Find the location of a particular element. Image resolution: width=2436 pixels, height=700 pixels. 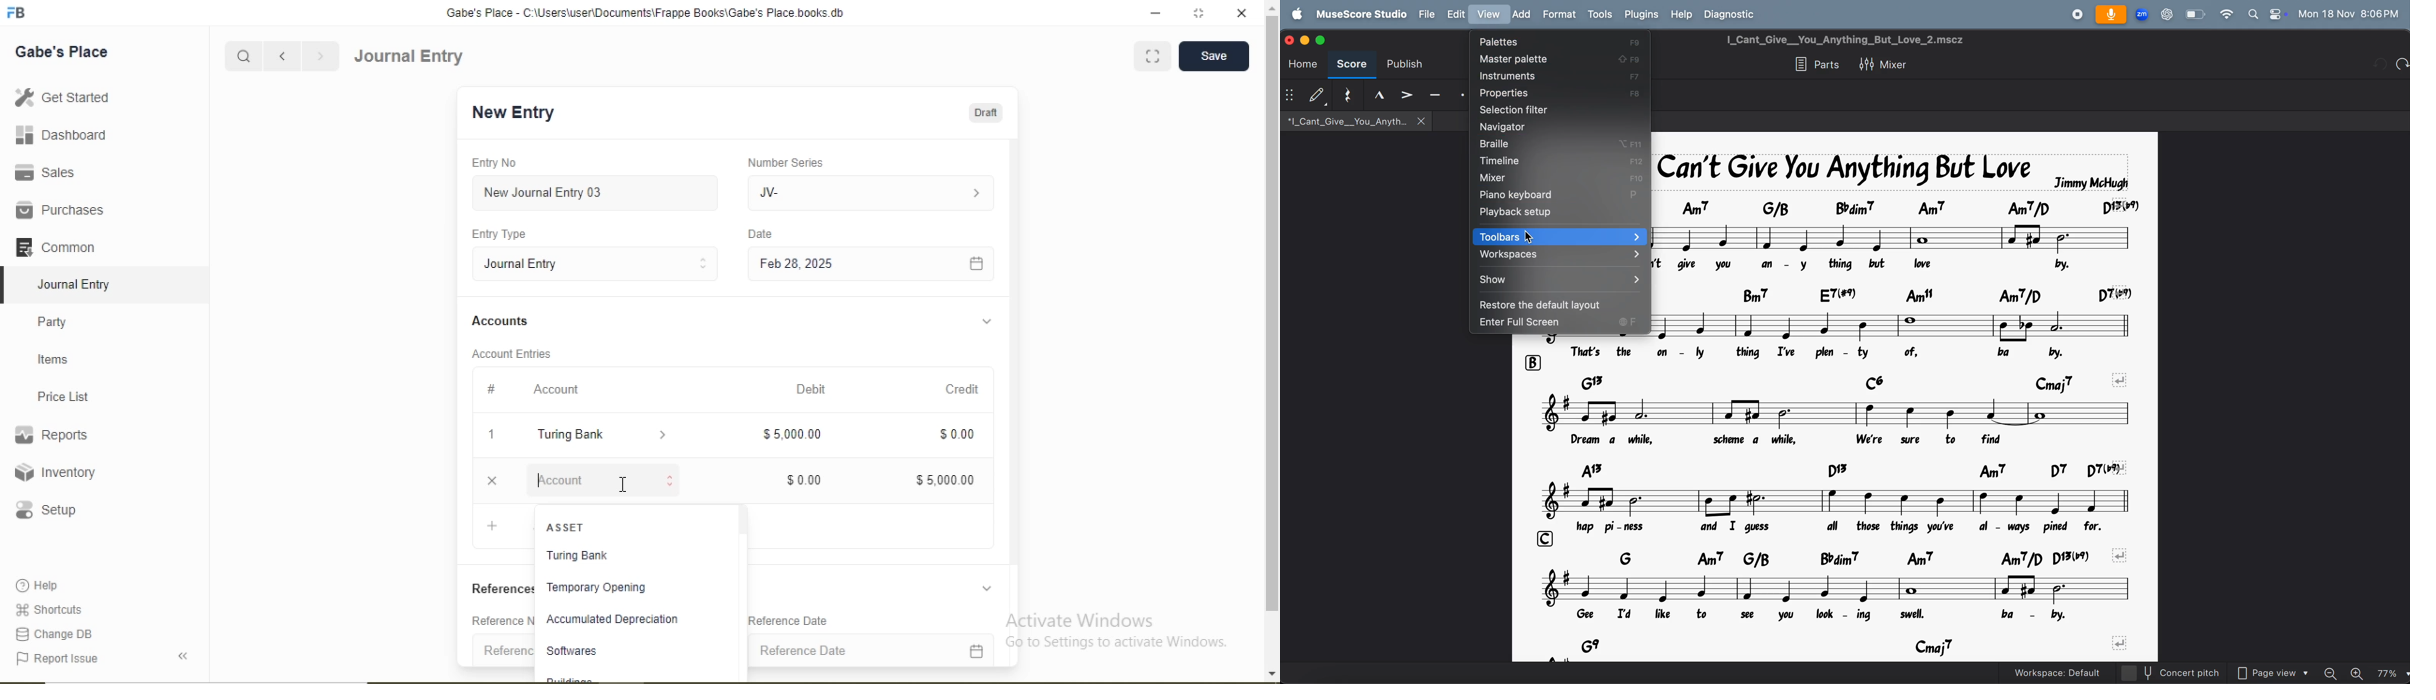

selection filter is located at coordinates (1563, 111).